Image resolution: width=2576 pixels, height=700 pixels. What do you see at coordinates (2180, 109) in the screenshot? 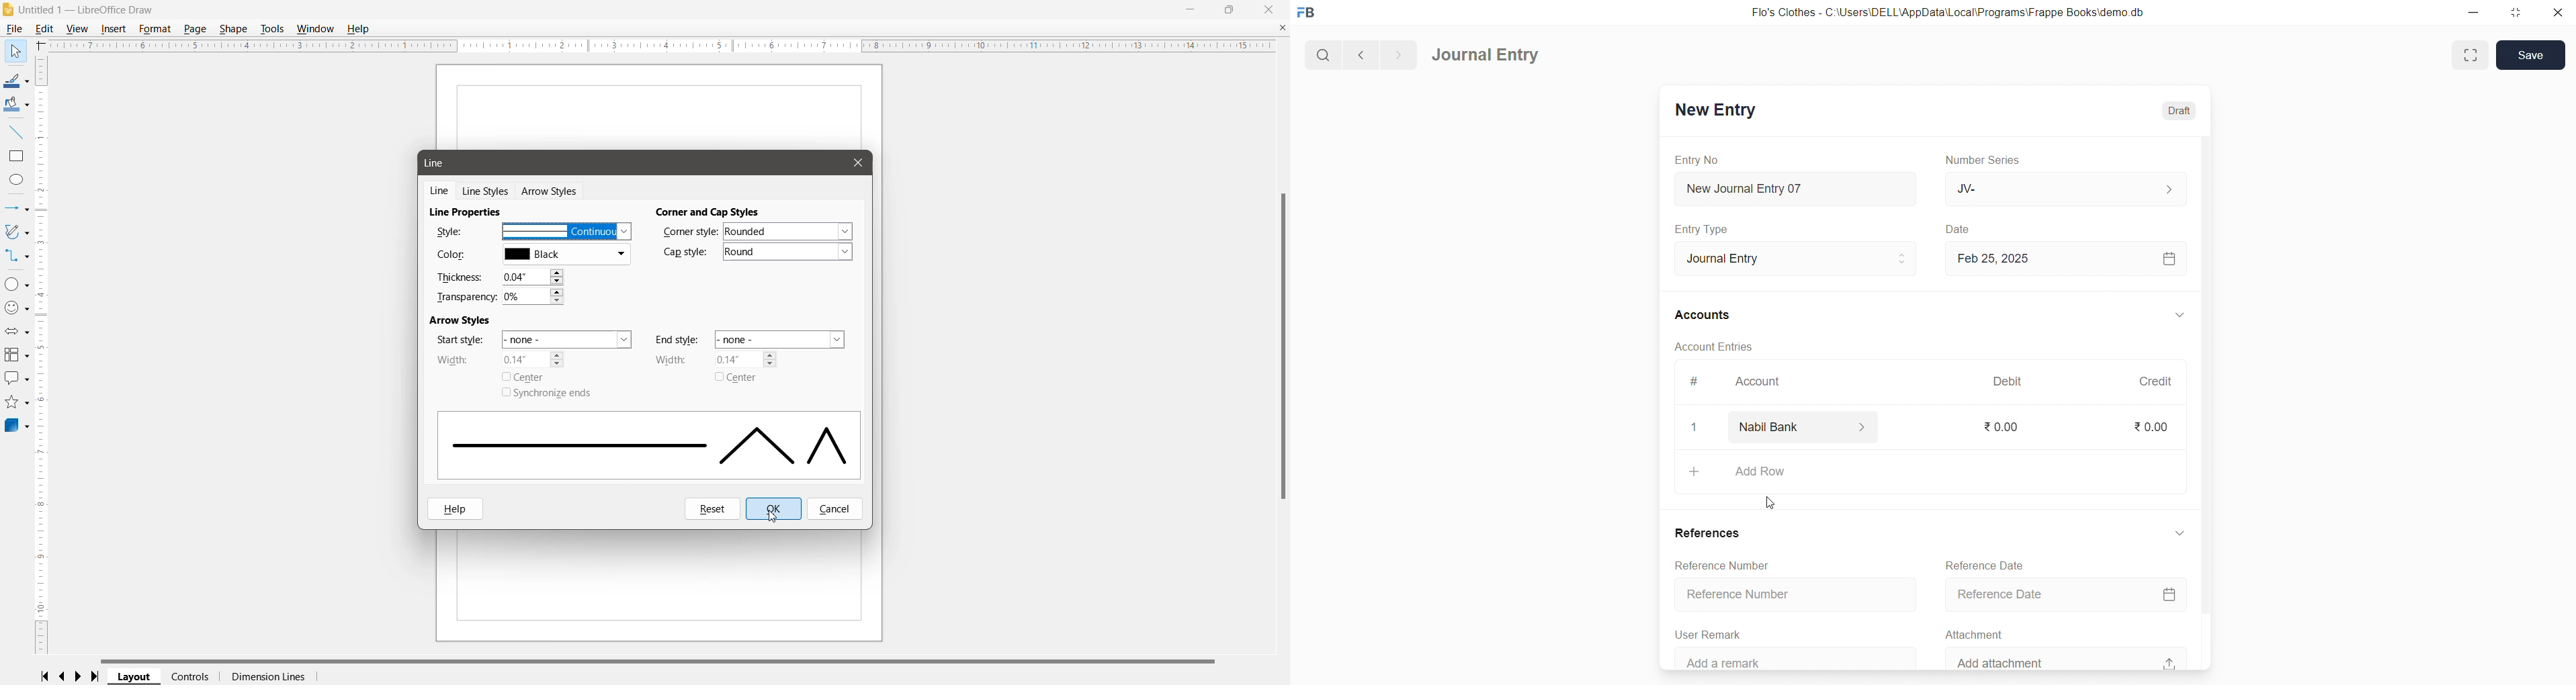
I see `Draft` at bounding box center [2180, 109].